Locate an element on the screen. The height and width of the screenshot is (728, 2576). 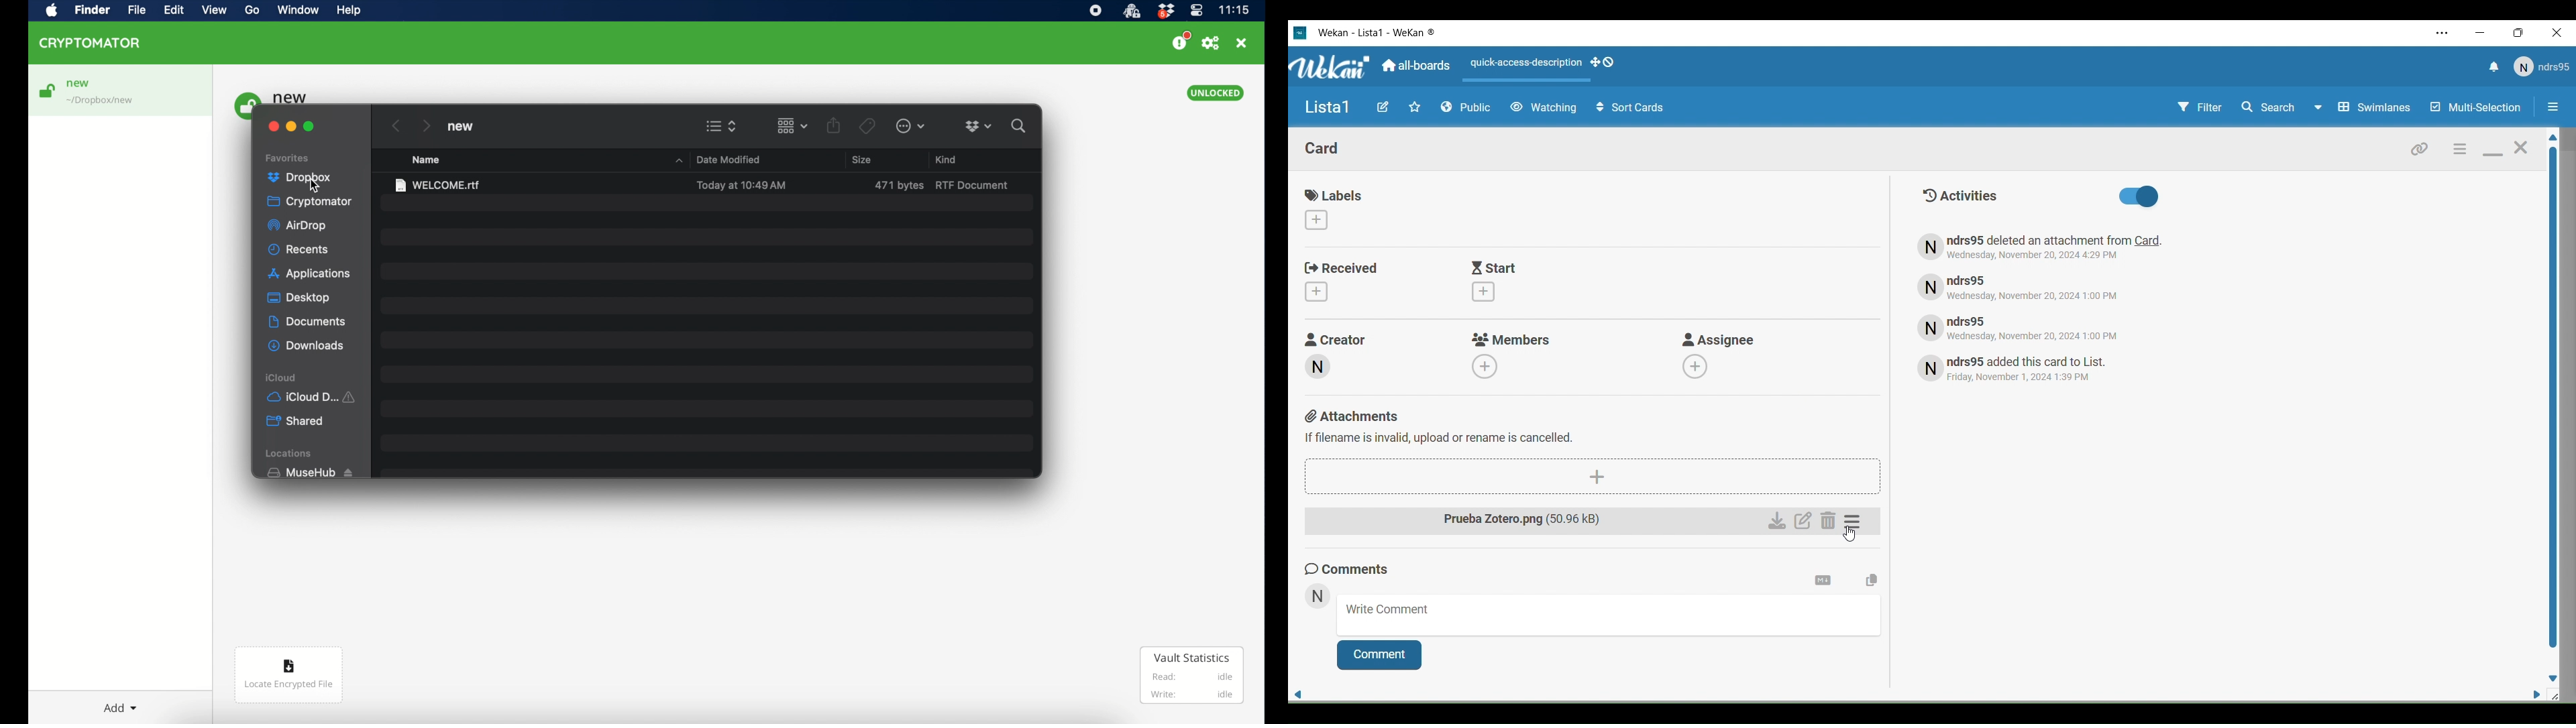
Cursor is located at coordinates (1849, 534).